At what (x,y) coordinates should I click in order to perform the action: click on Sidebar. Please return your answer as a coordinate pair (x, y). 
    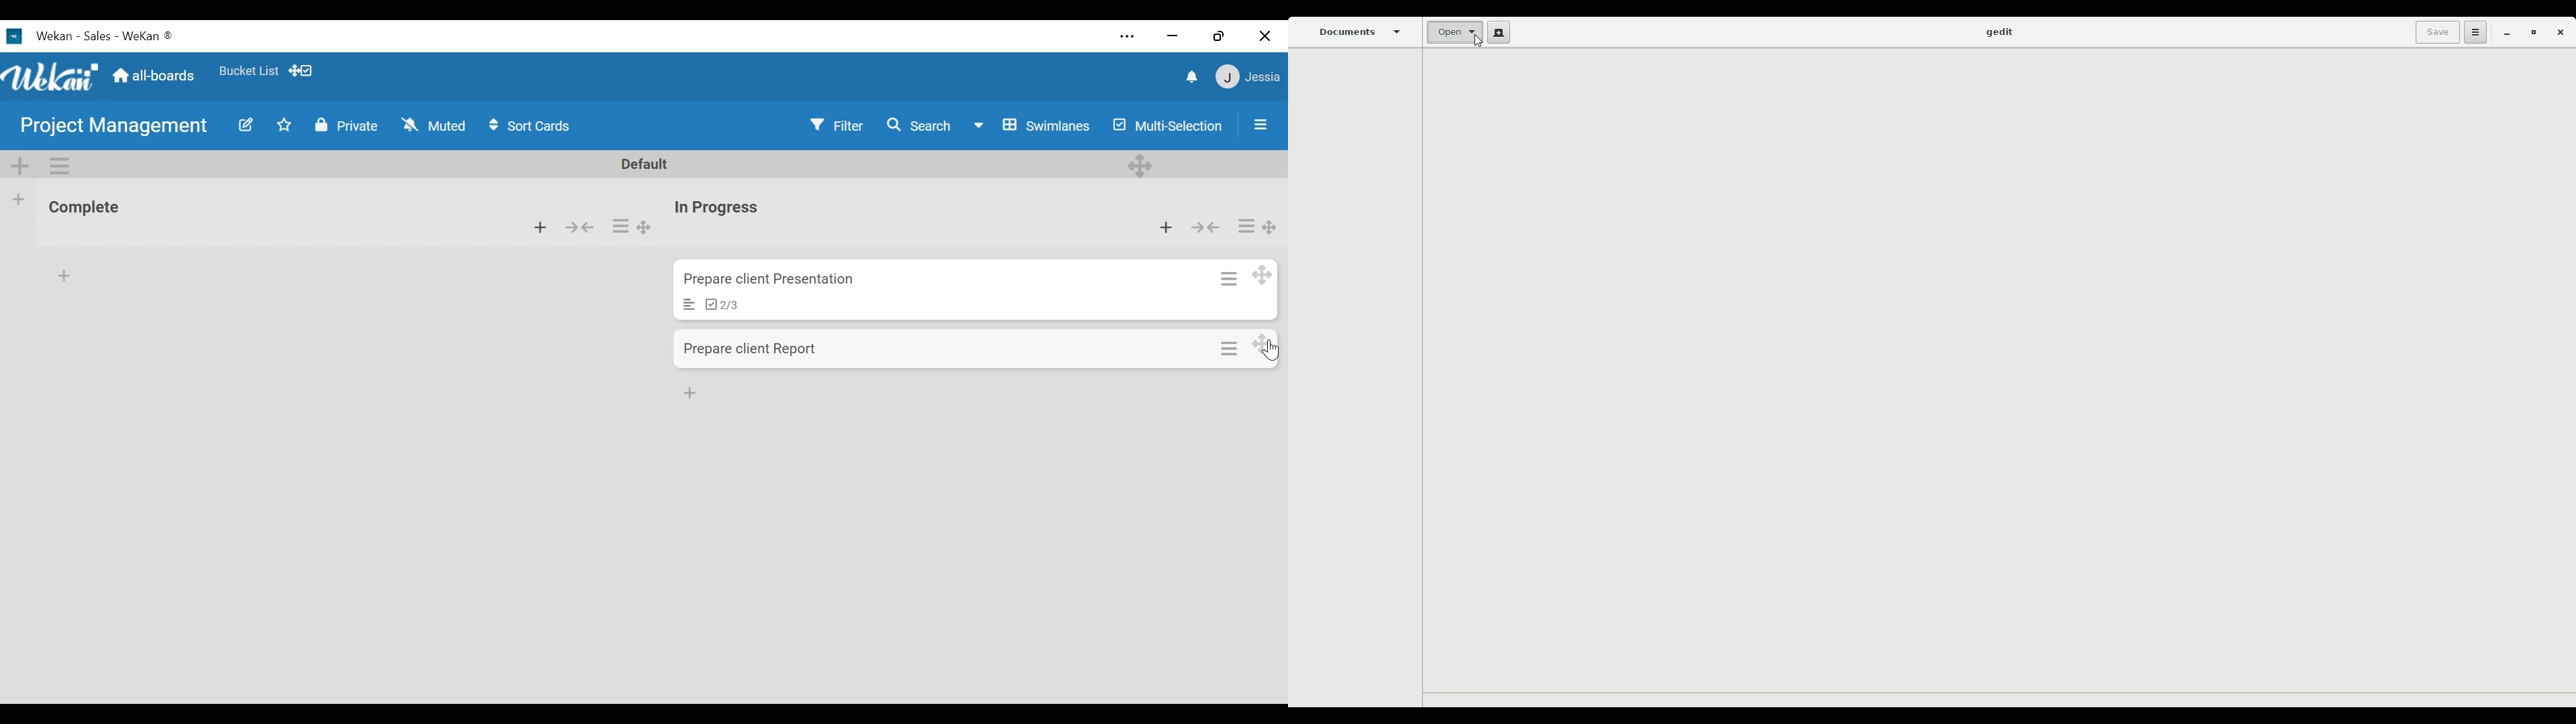
    Looking at the image, I should click on (1258, 121).